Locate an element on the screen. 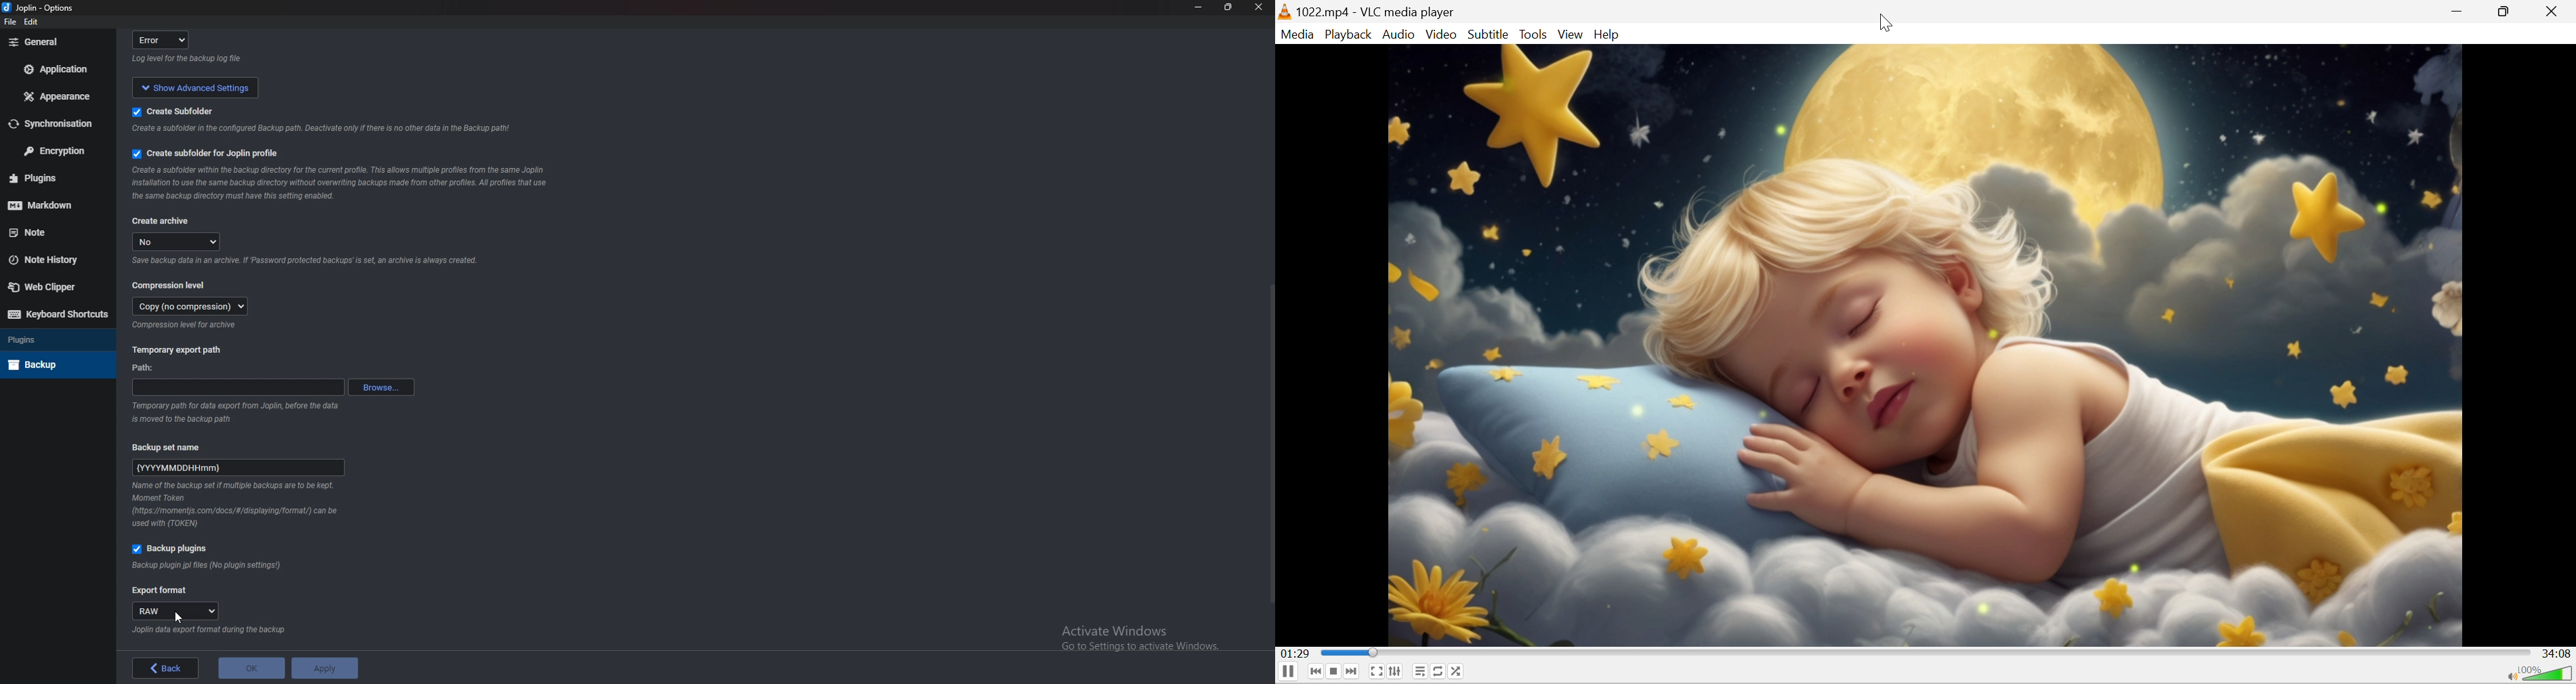  Export format is located at coordinates (160, 591).